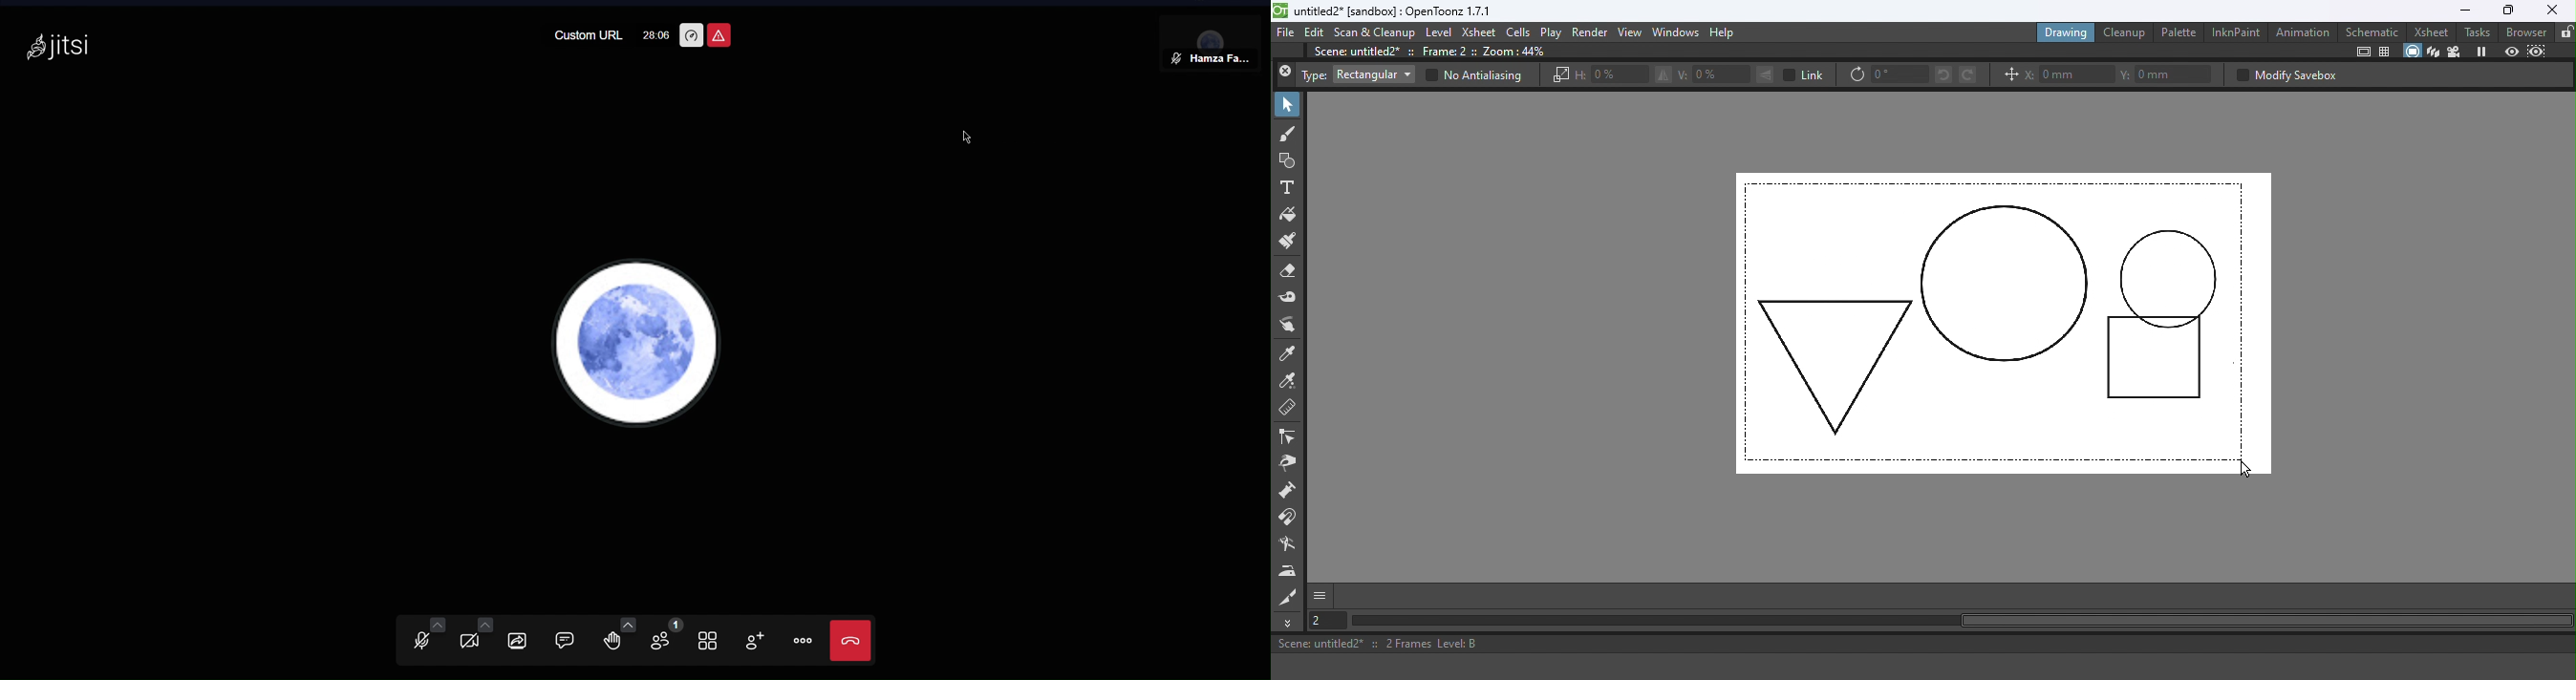  I want to click on H: 0%, so click(1611, 74).